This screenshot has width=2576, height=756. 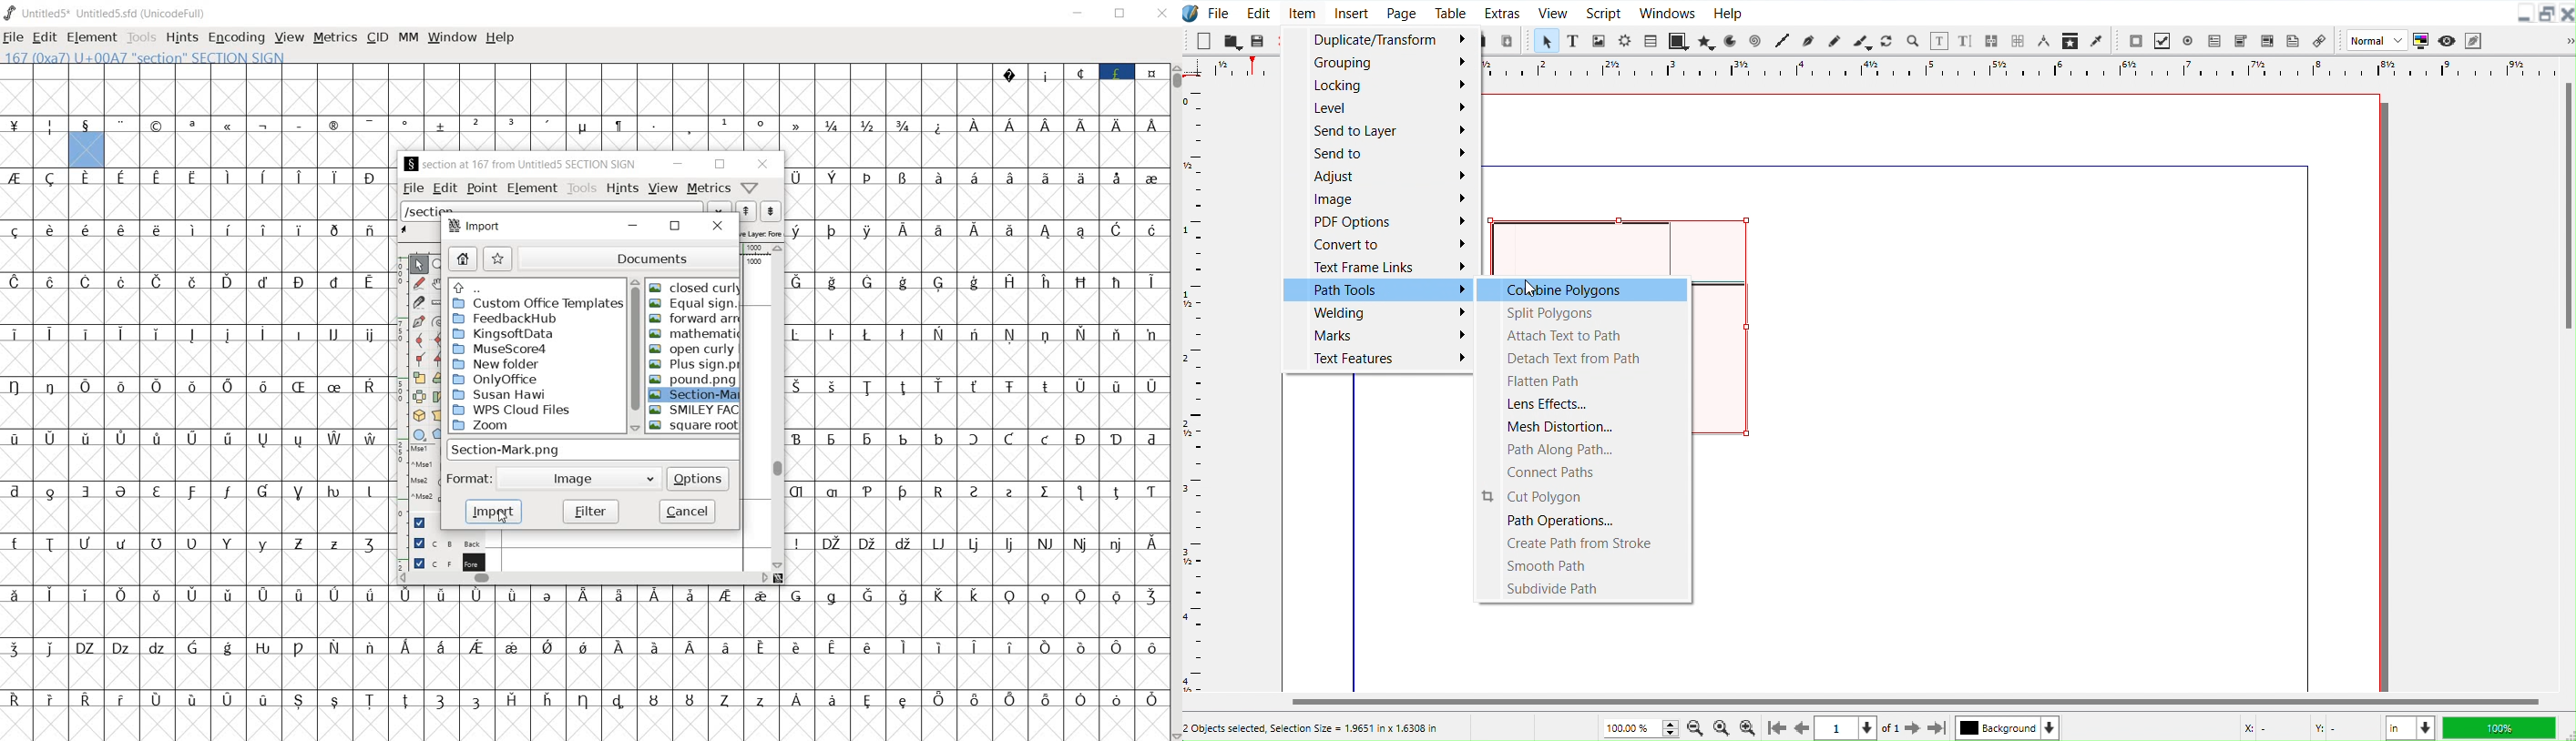 I want to click on Calligraphic line, so click(x=1862, y=41).